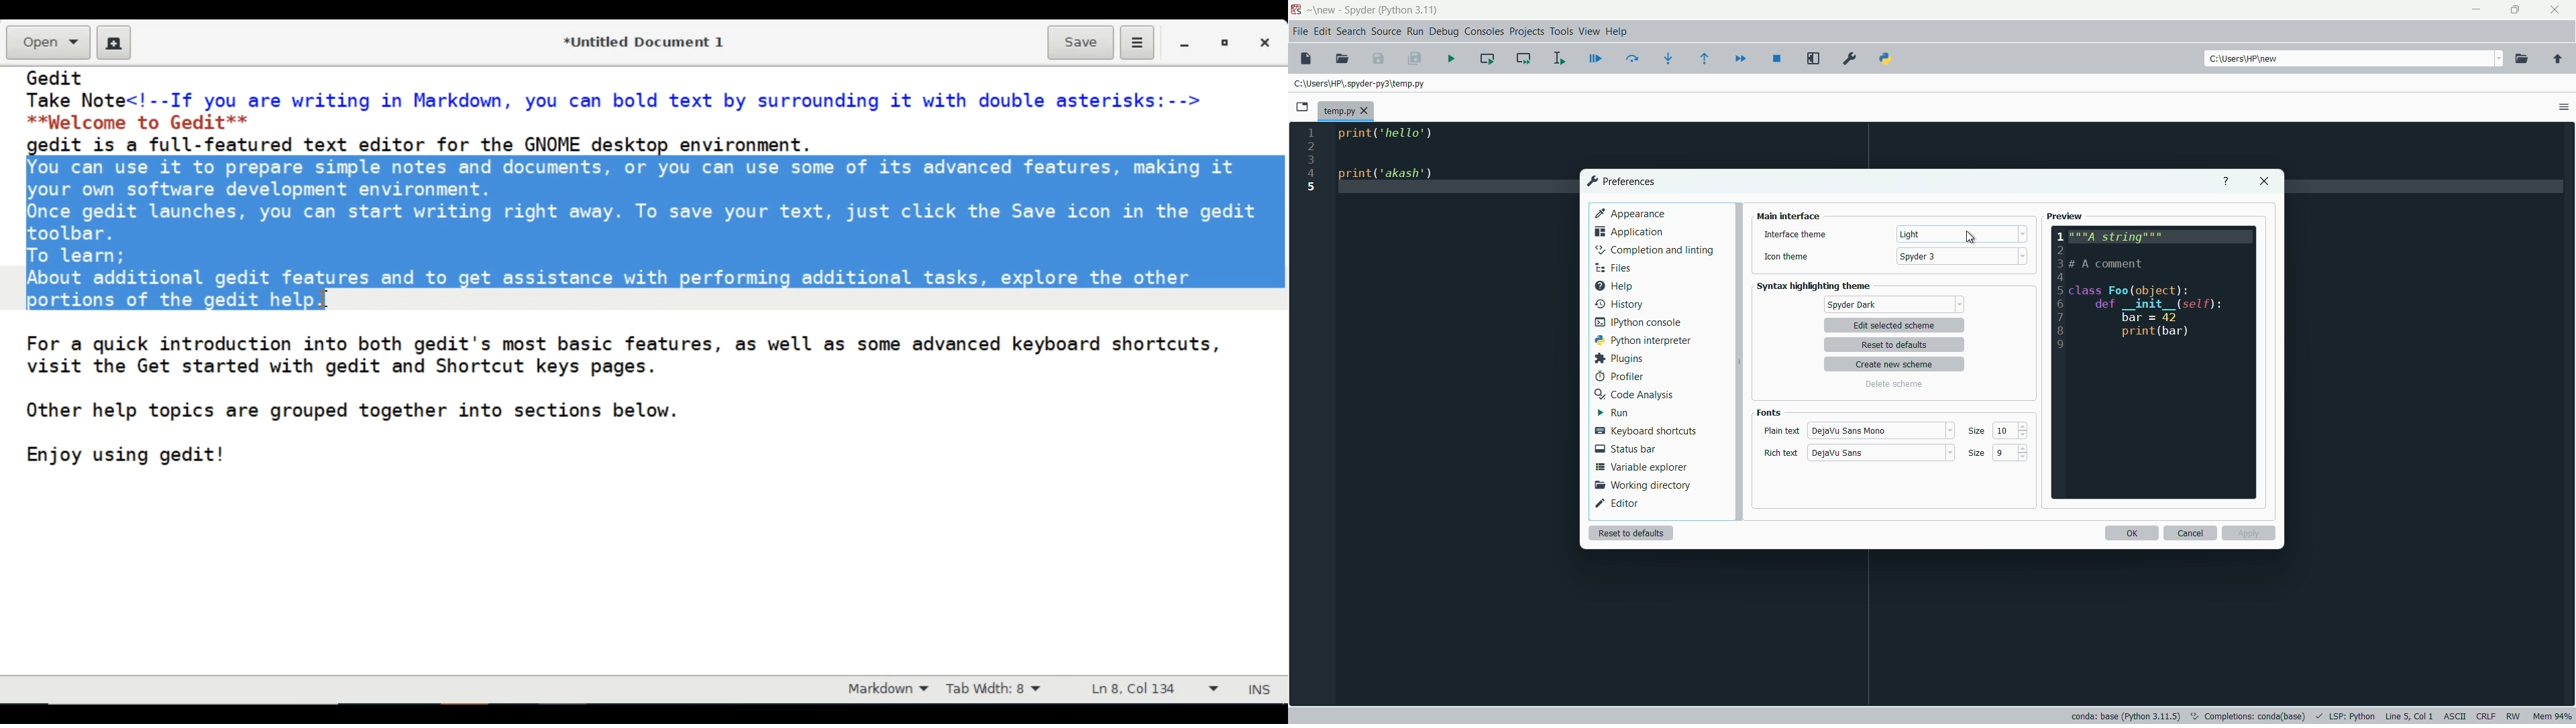  I want to click on app icon, so click(1296, 10).